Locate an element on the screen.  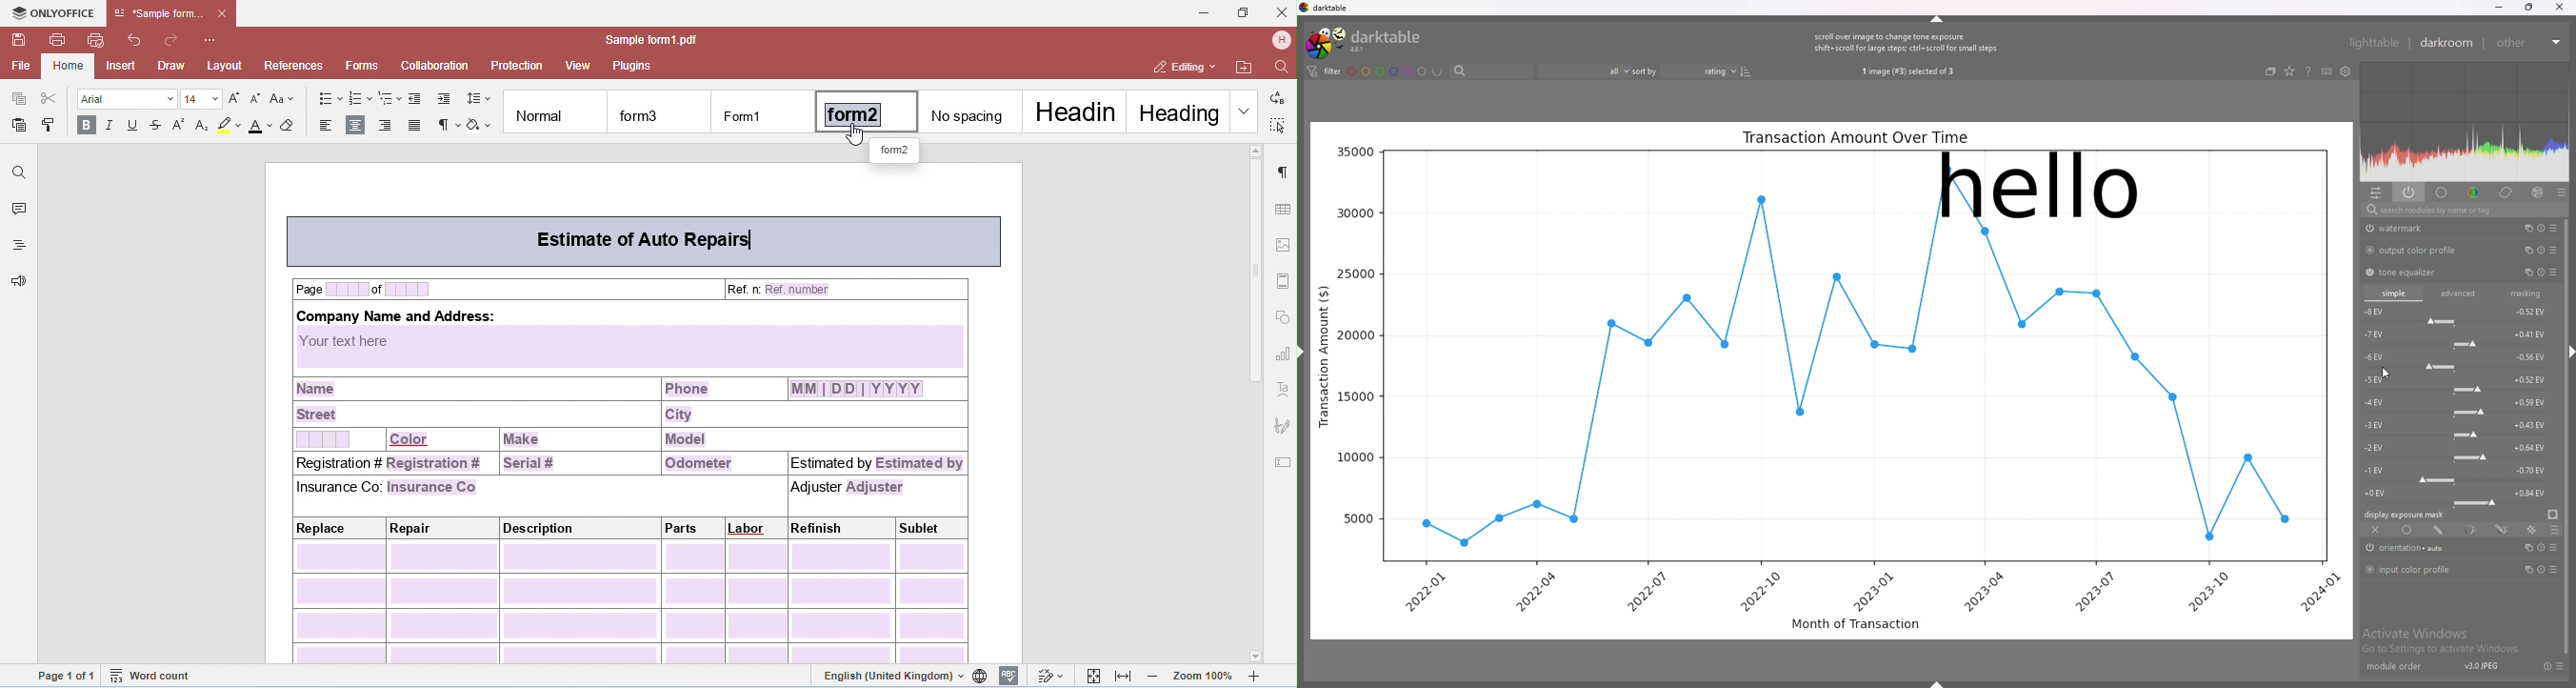
multiple instance actions, reset and presets is located at coordinates (2540, 272).